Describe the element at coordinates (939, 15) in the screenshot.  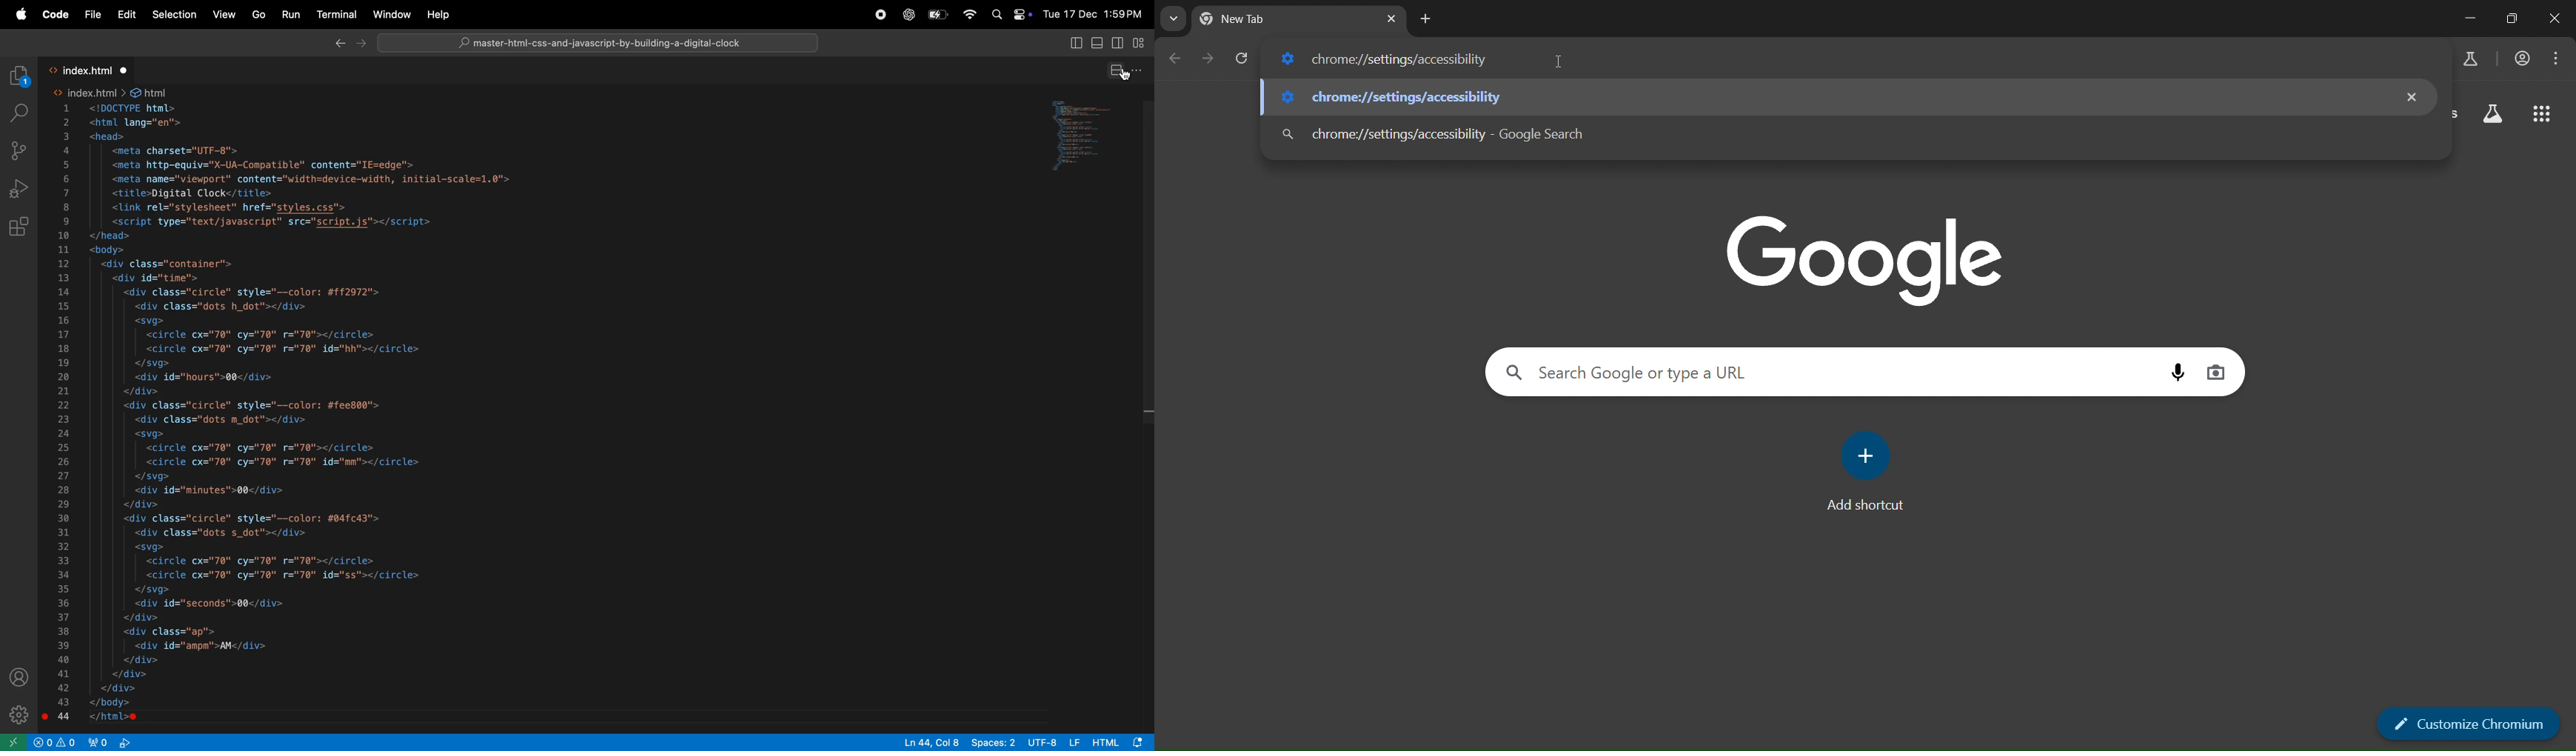
I see `Battery` at that location.